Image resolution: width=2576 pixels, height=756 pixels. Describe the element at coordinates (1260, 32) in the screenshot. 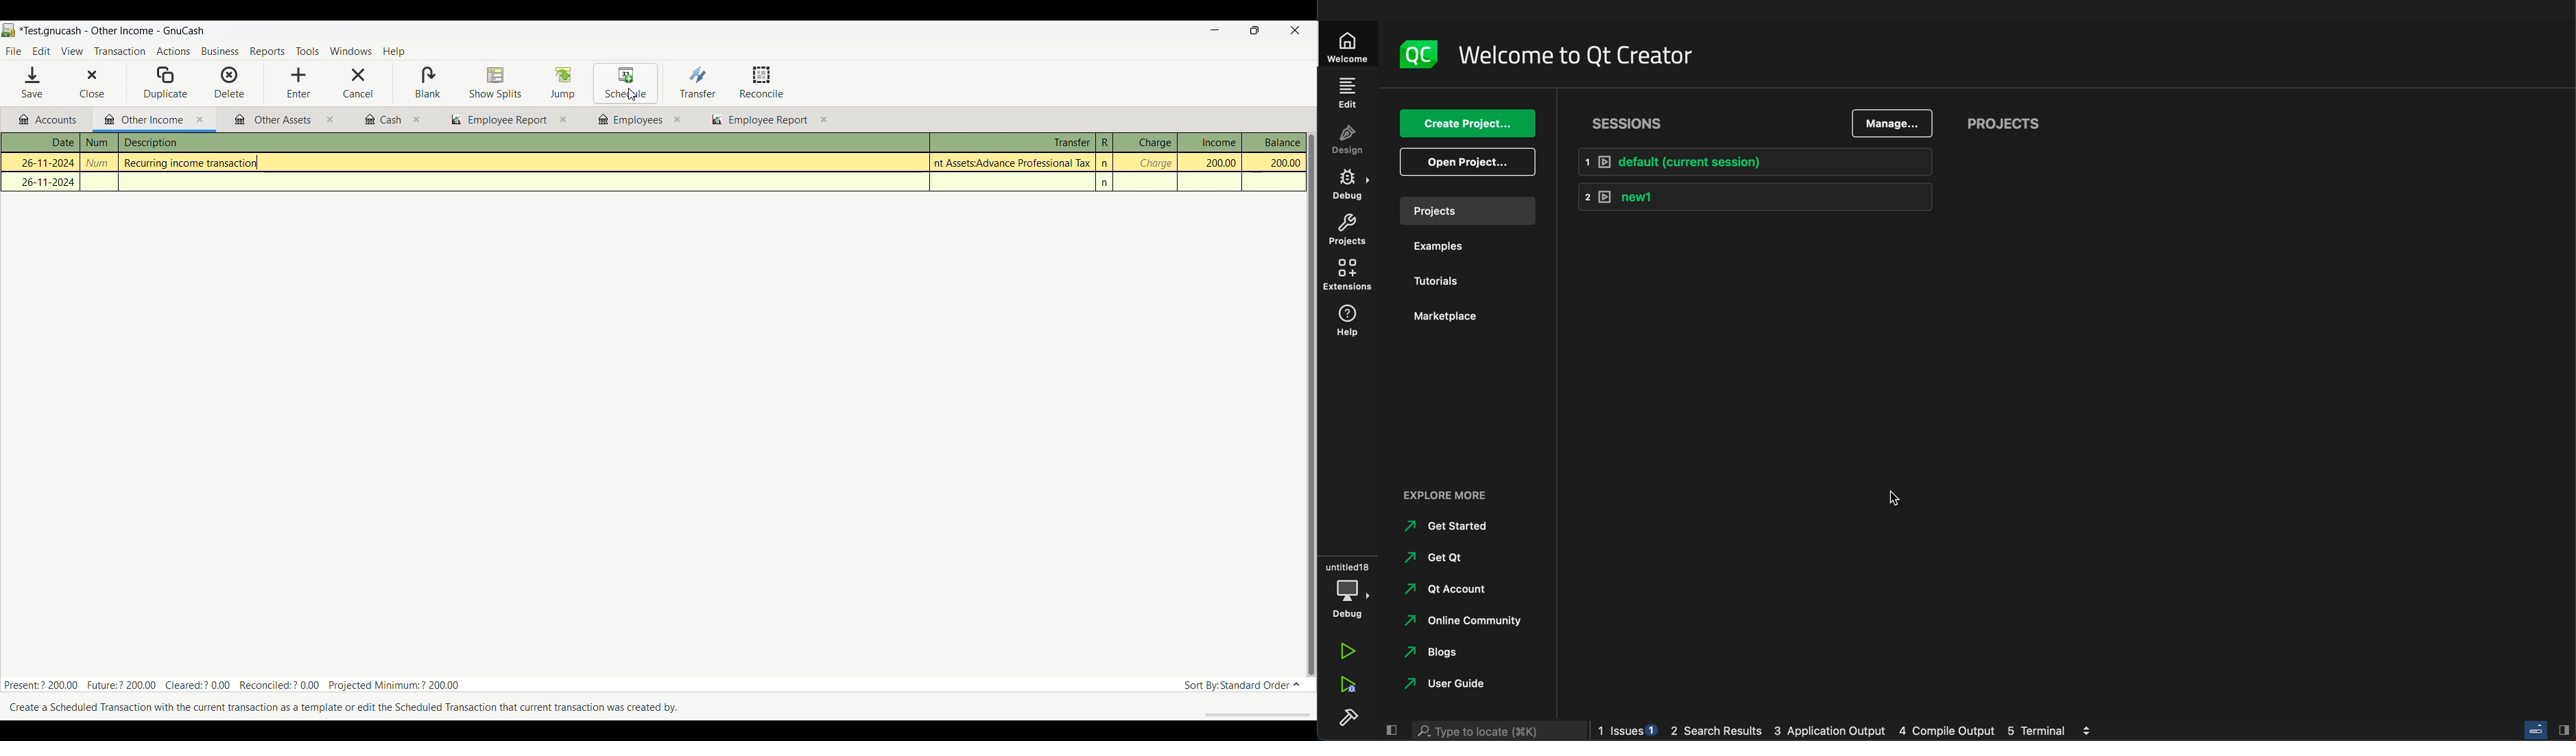

I see `Show interface in a smaller tab` at that location.